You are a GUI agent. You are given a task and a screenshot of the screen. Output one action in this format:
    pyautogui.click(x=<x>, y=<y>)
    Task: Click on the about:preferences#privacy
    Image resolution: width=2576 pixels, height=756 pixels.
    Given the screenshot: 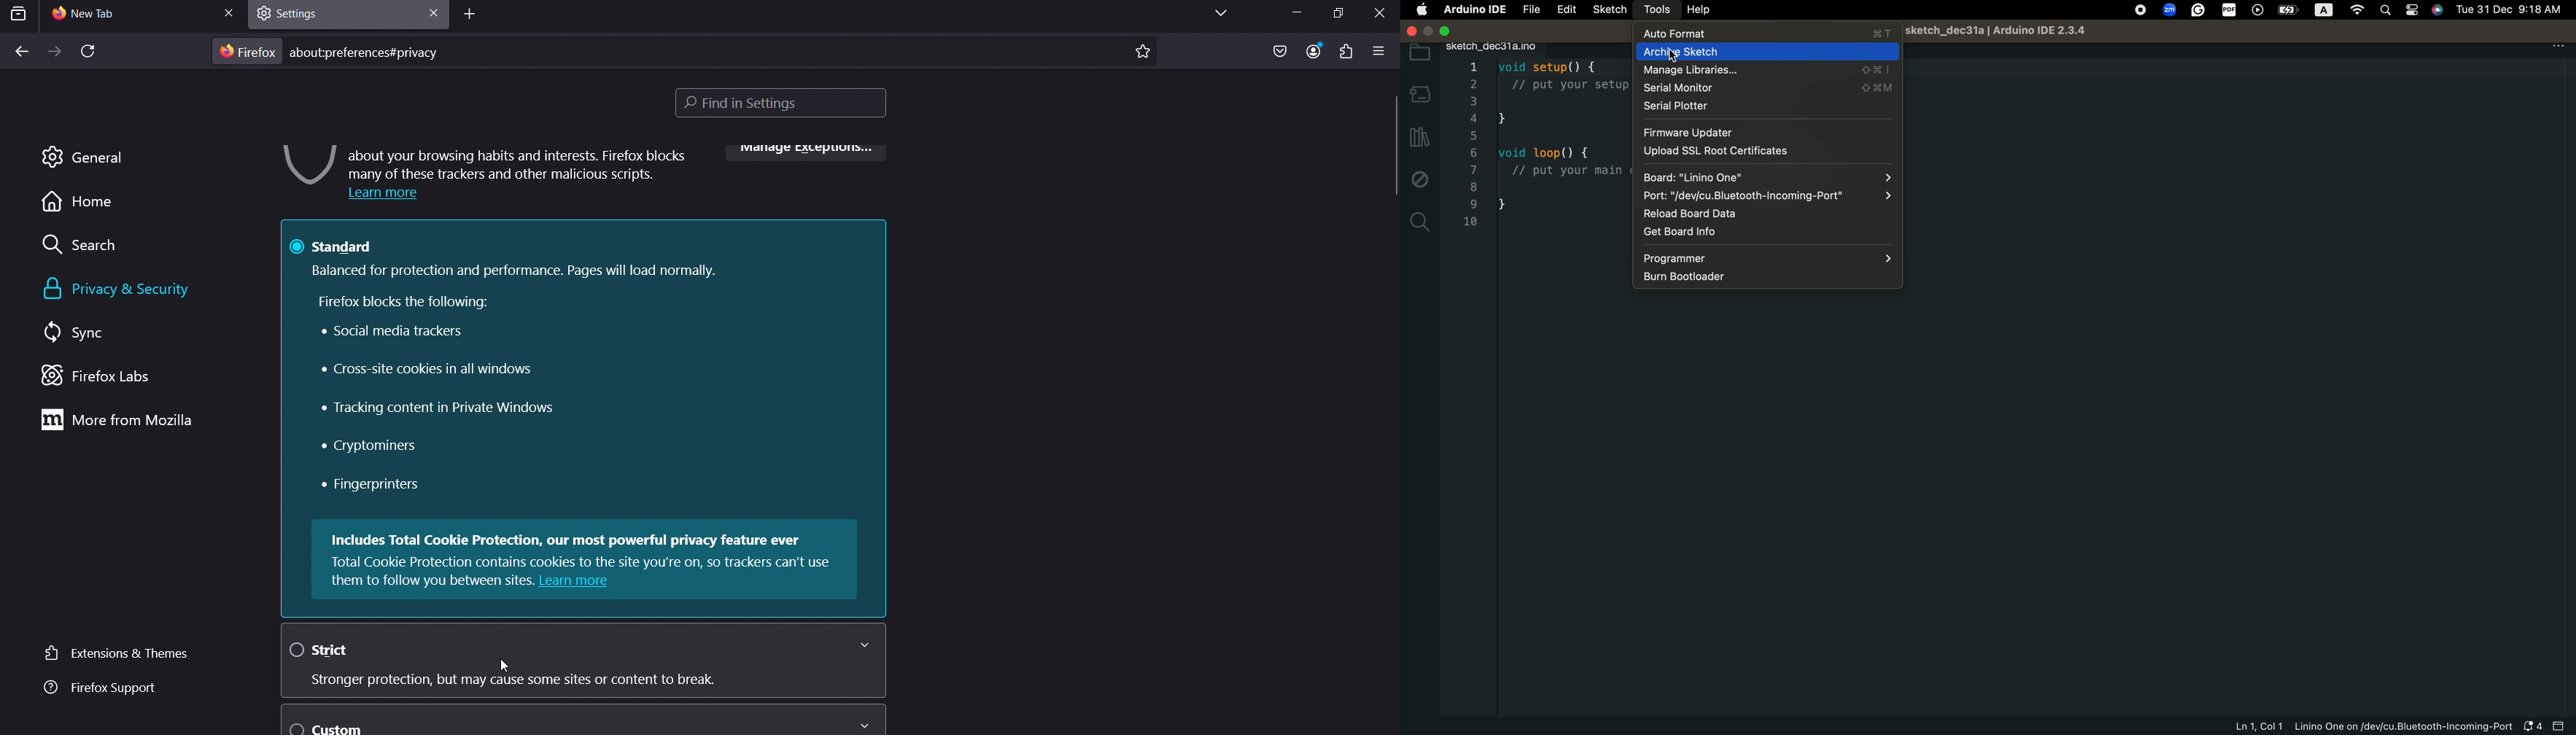 What is the action you would take?
    pyautogui.click(x=372, y=51)
    